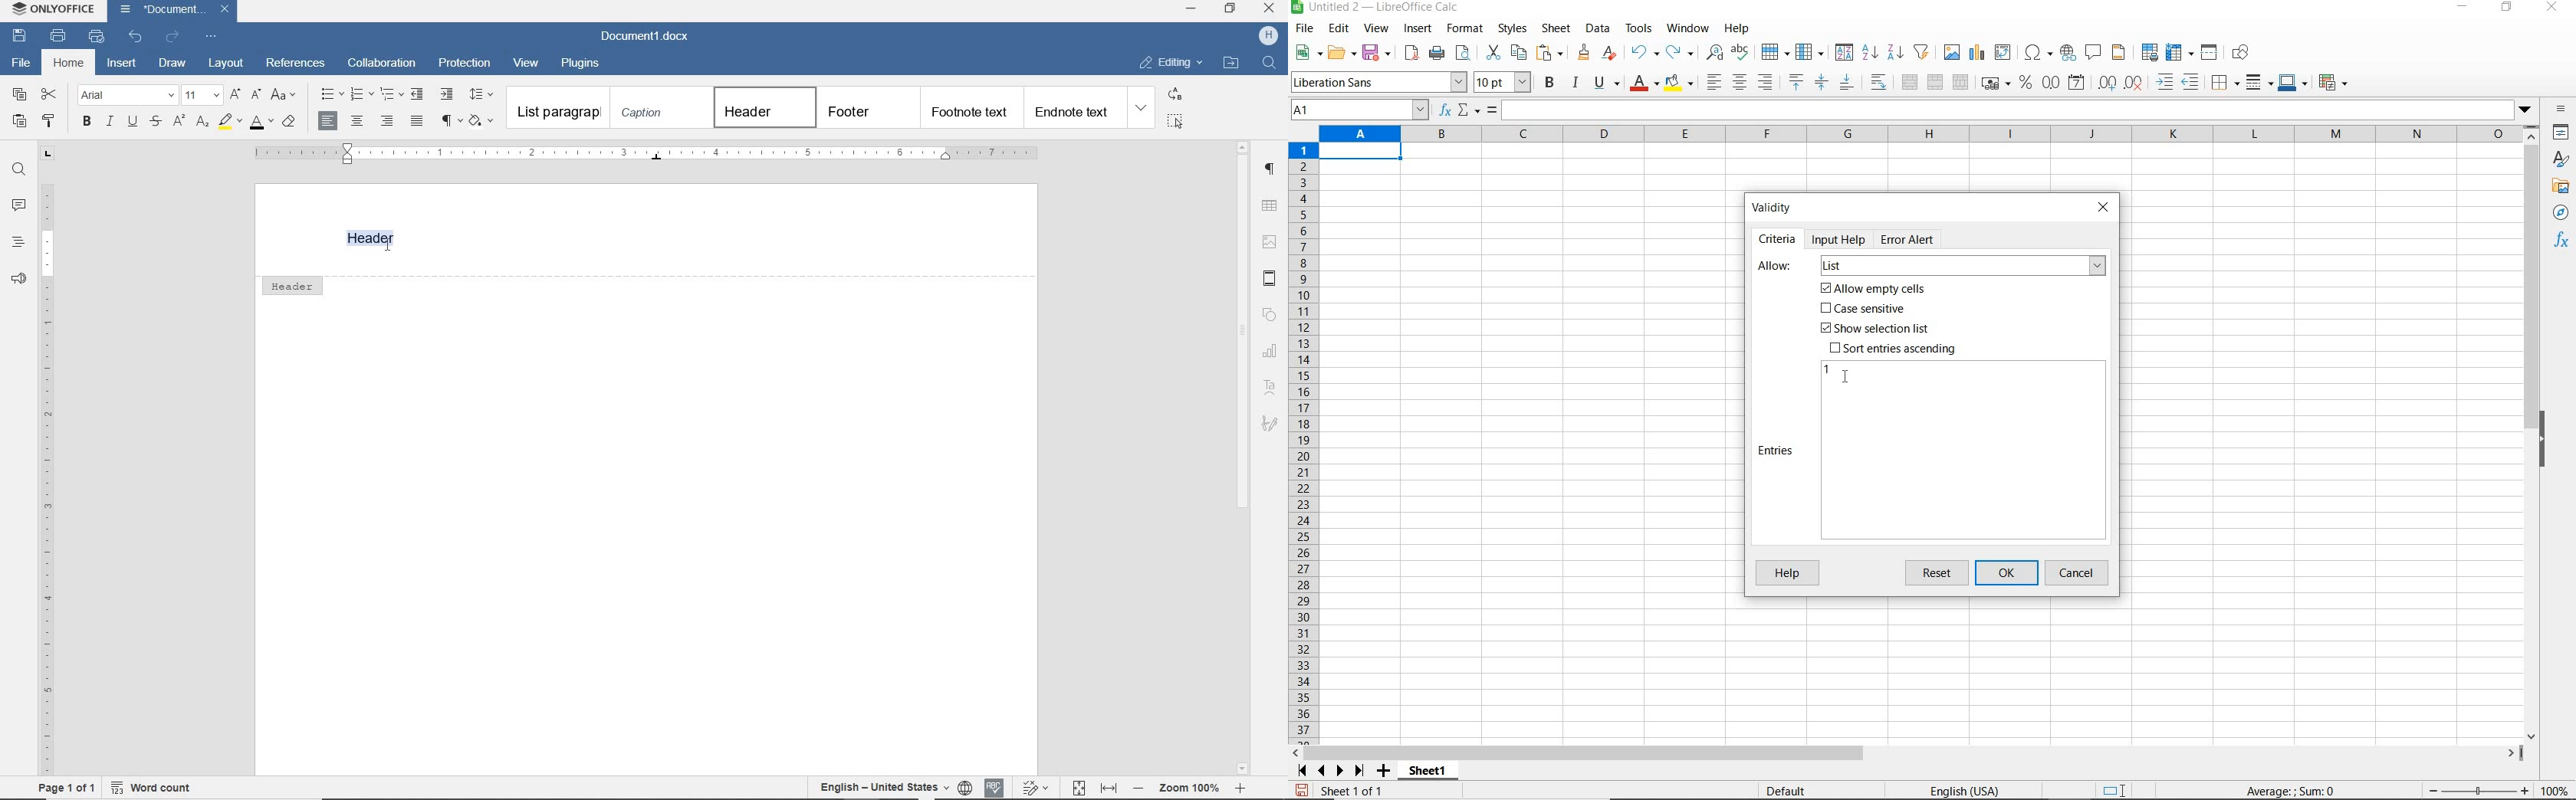 The image size is (2576, 812). What do you see at coordinates (1264, 35) in the screenshot?
I see `HP` at bounding box center [1264, 35].